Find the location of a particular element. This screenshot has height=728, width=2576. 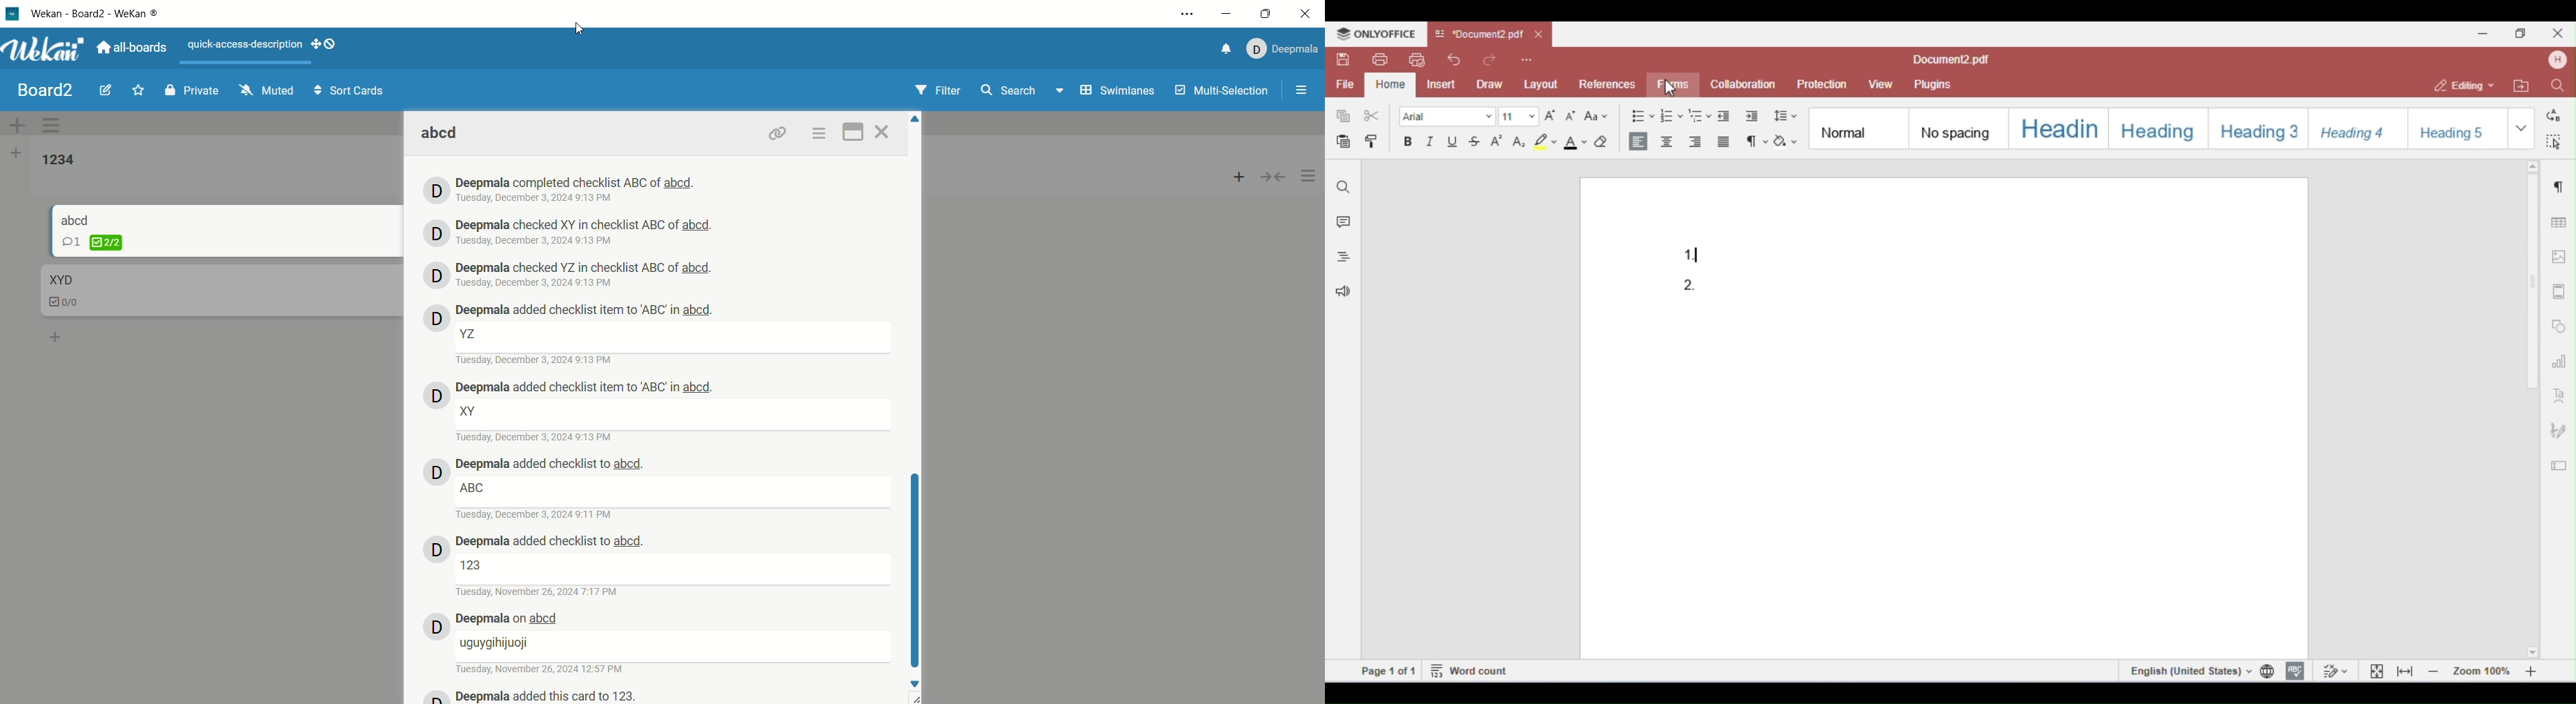

deepmala history is located at coordinates (548, 696).